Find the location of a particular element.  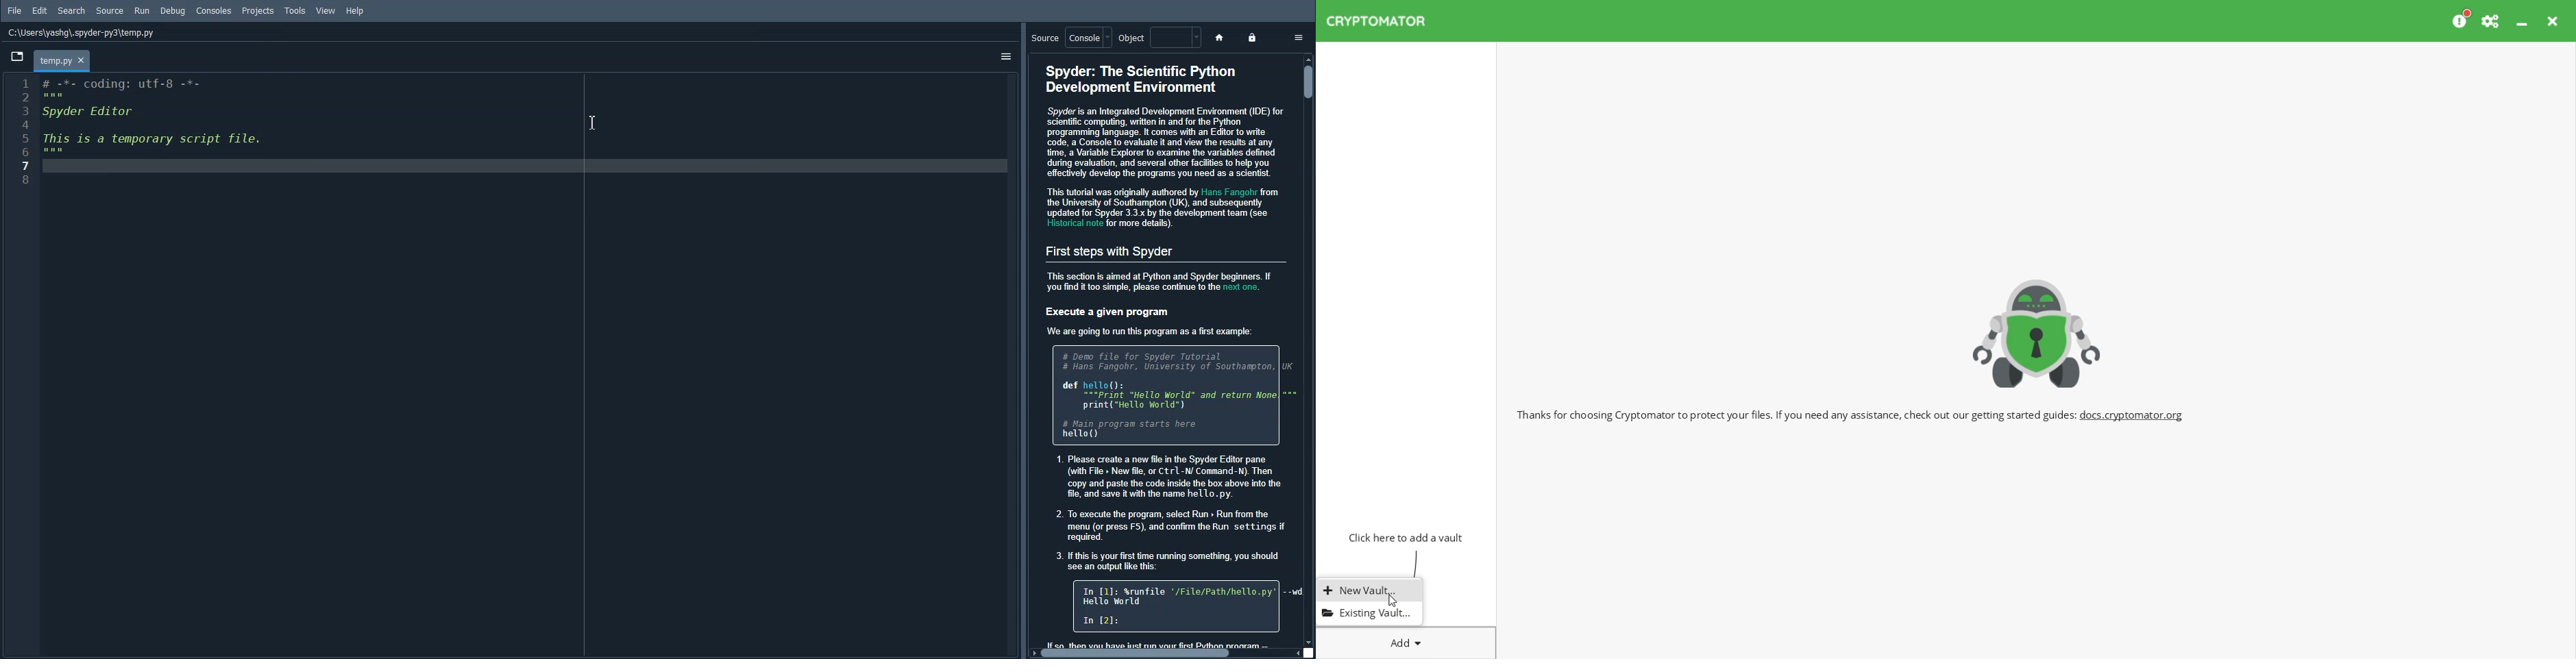

# -*- coding: utf-8 -*- """ Spyder Editor  This is a temporary script file. """ is located at coordinates (528, 366).